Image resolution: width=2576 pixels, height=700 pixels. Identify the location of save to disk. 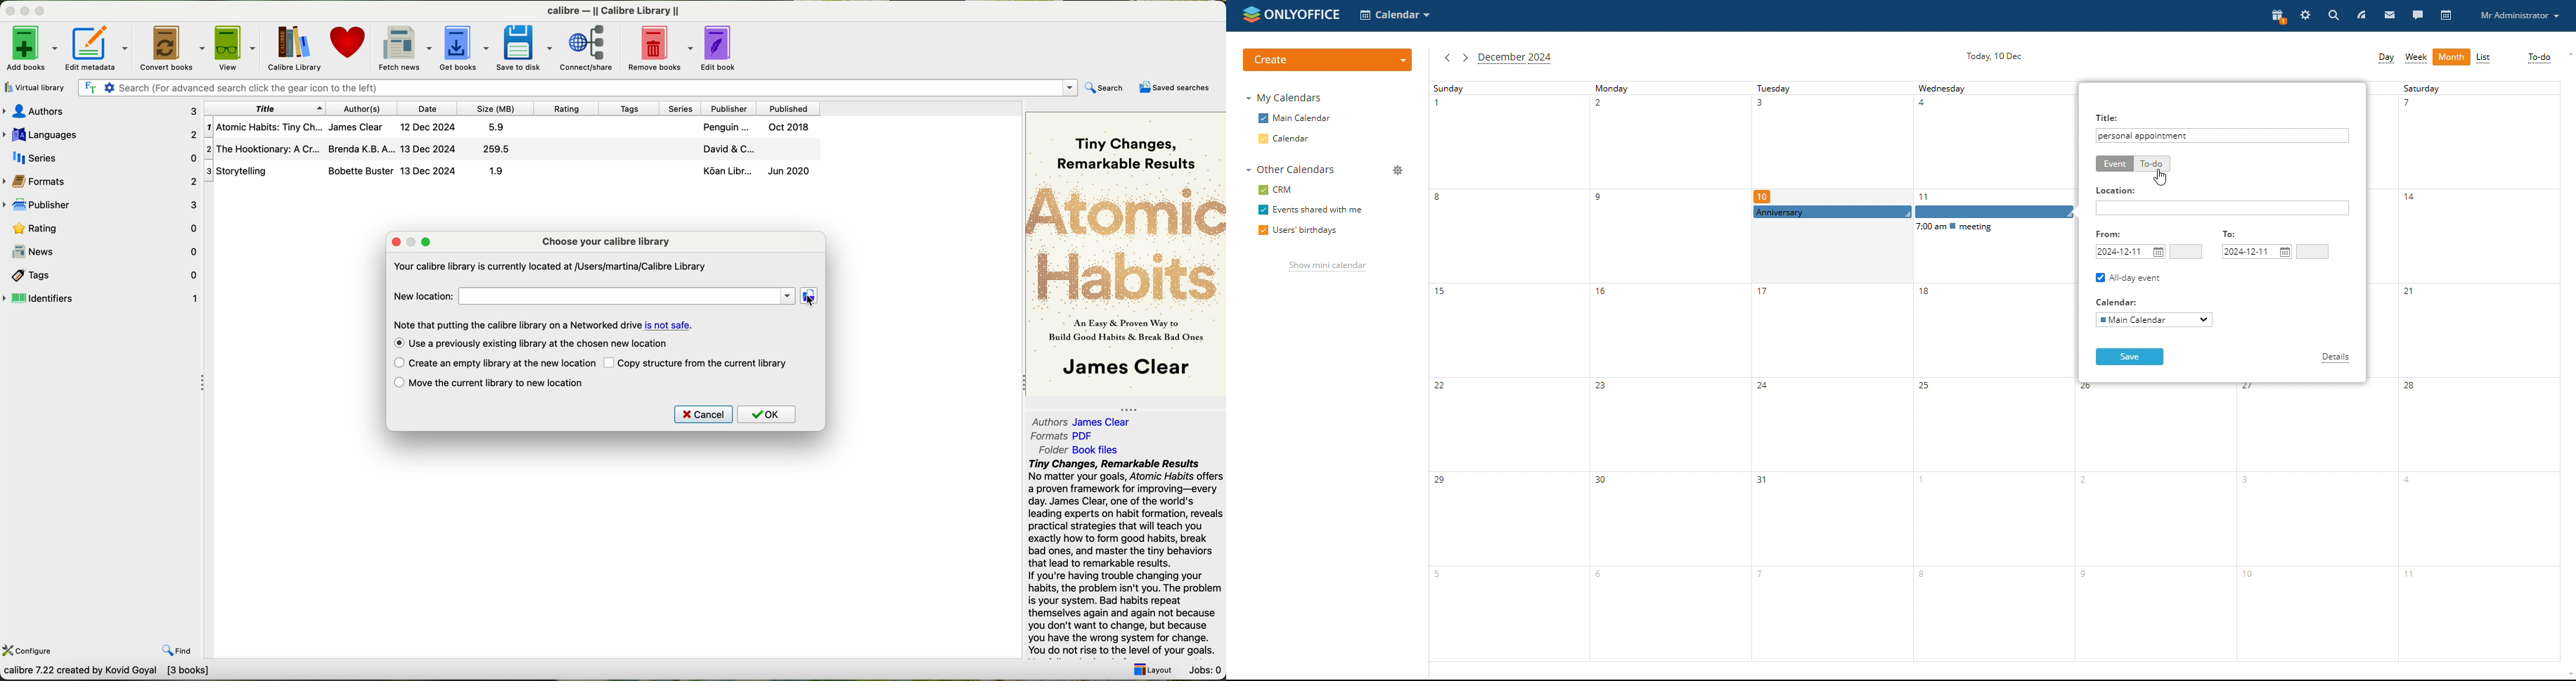
(524, 47).